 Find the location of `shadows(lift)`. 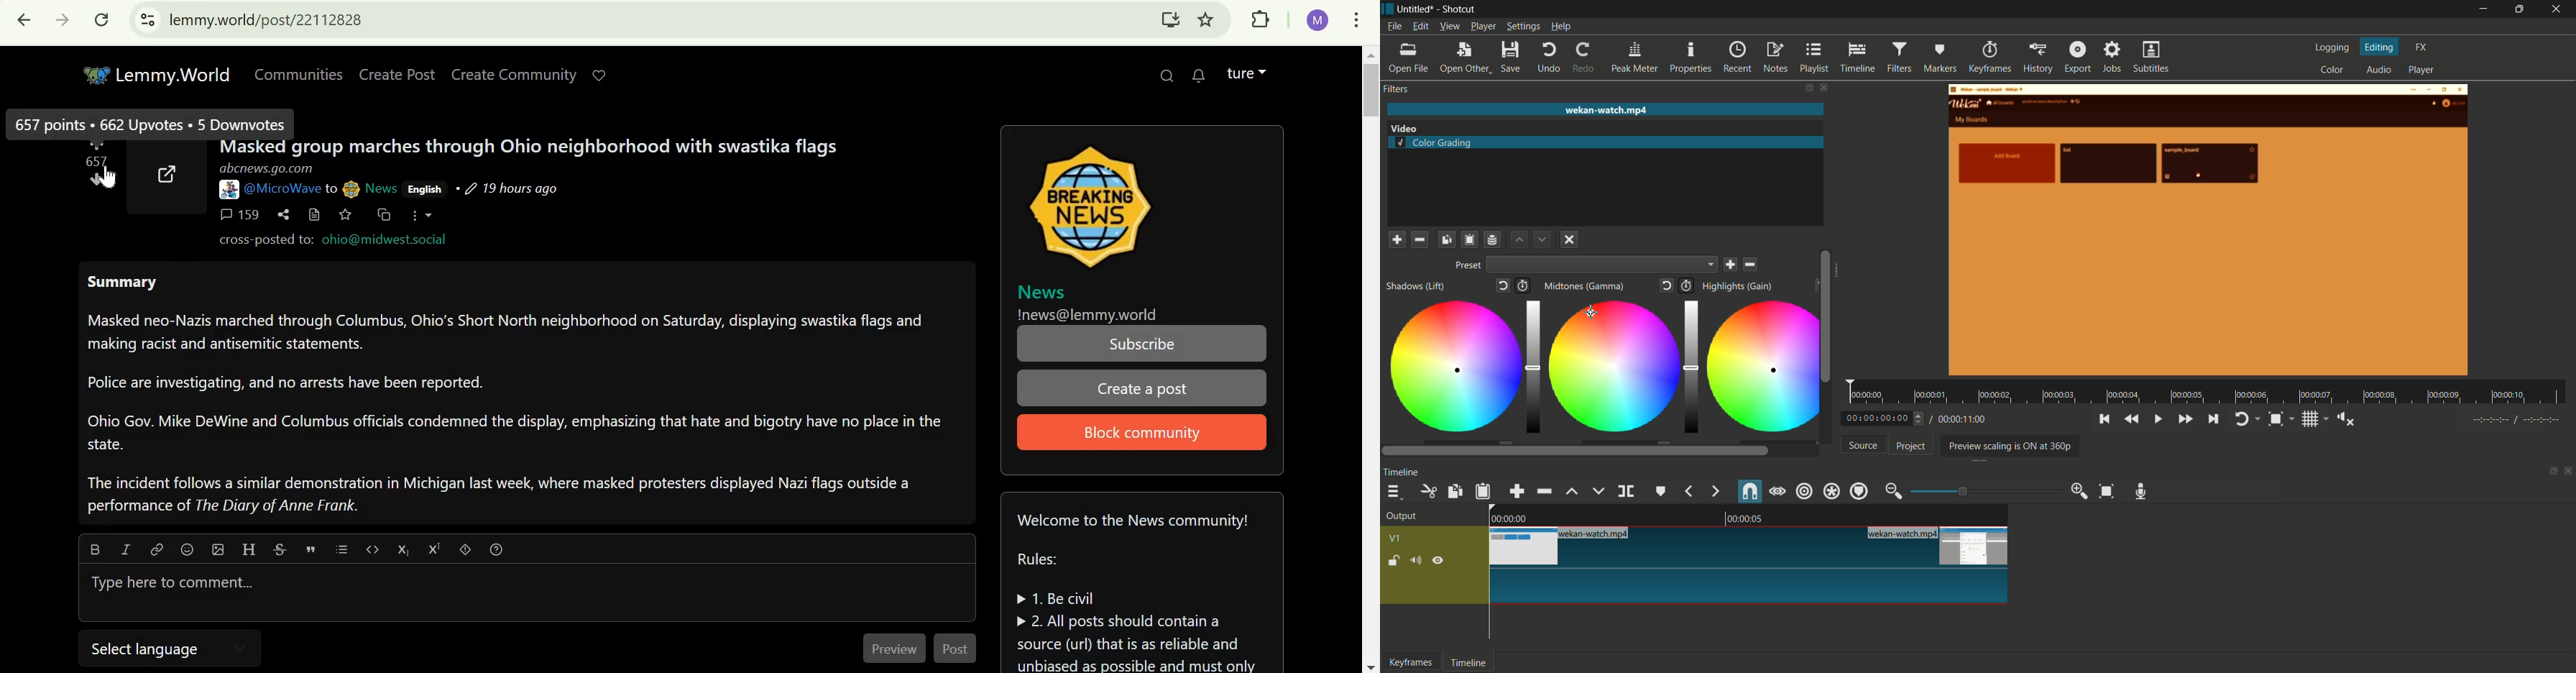

shadows(lift) is located at coordinates (1417, 286).